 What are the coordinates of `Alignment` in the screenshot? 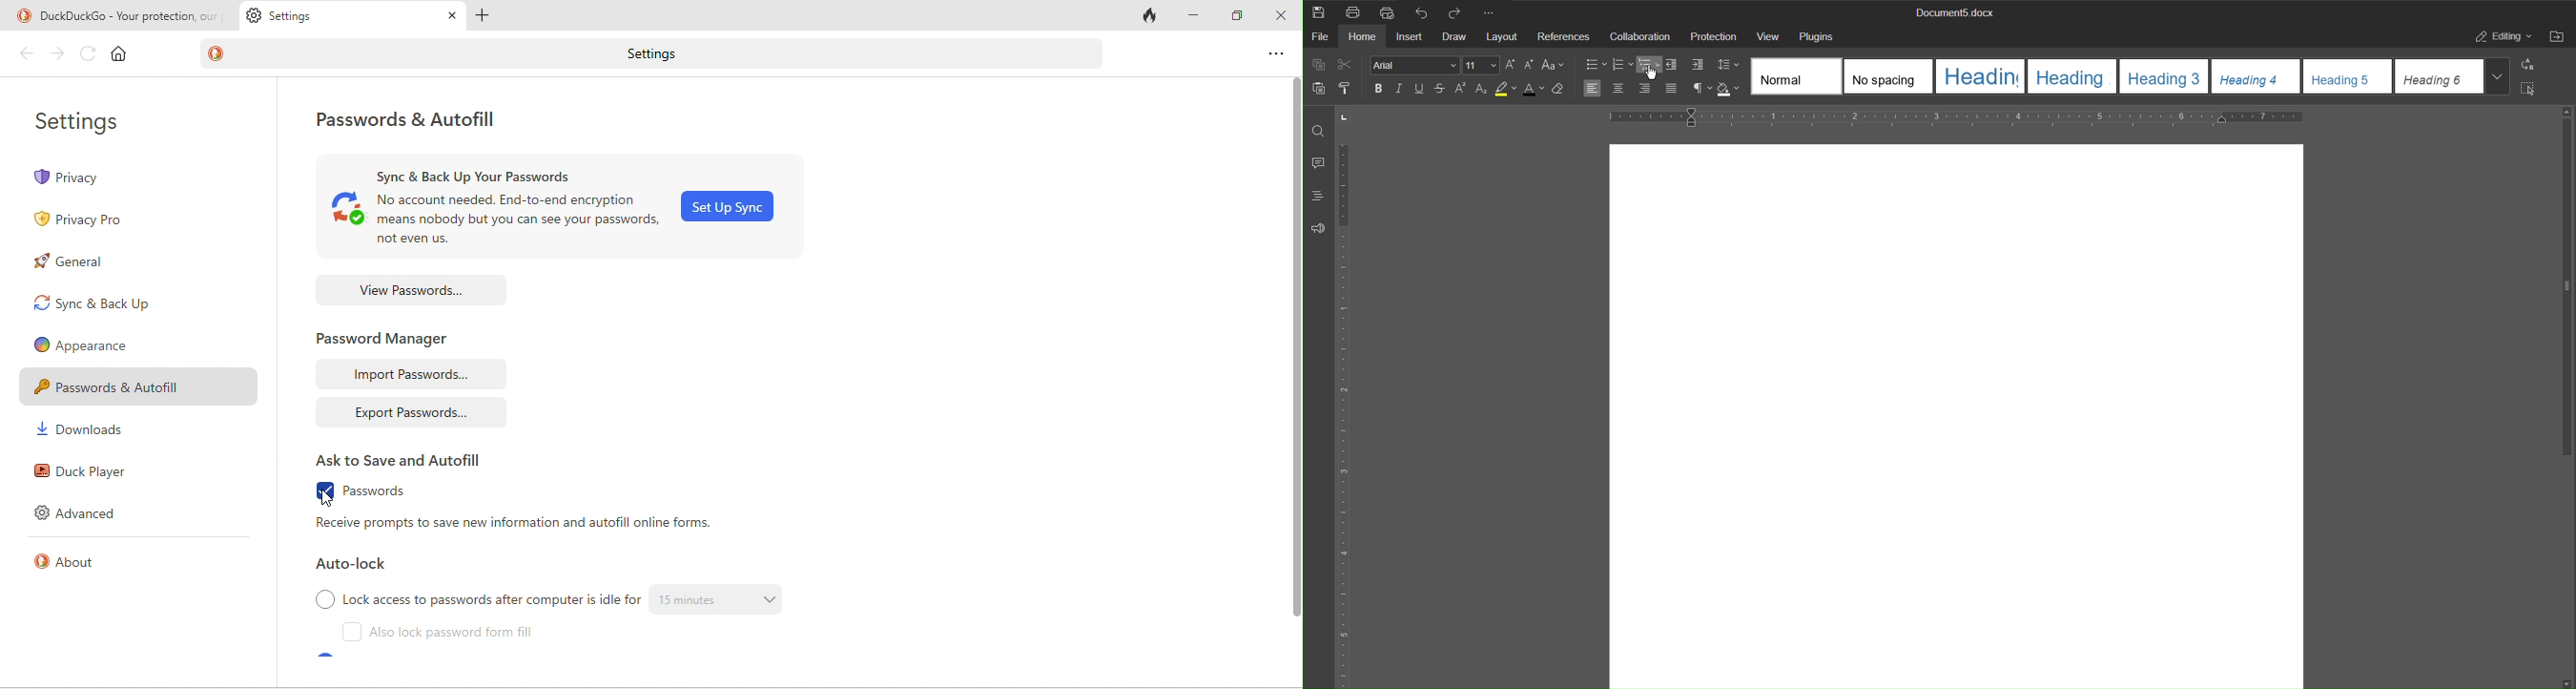 It's located at (1632, 89).